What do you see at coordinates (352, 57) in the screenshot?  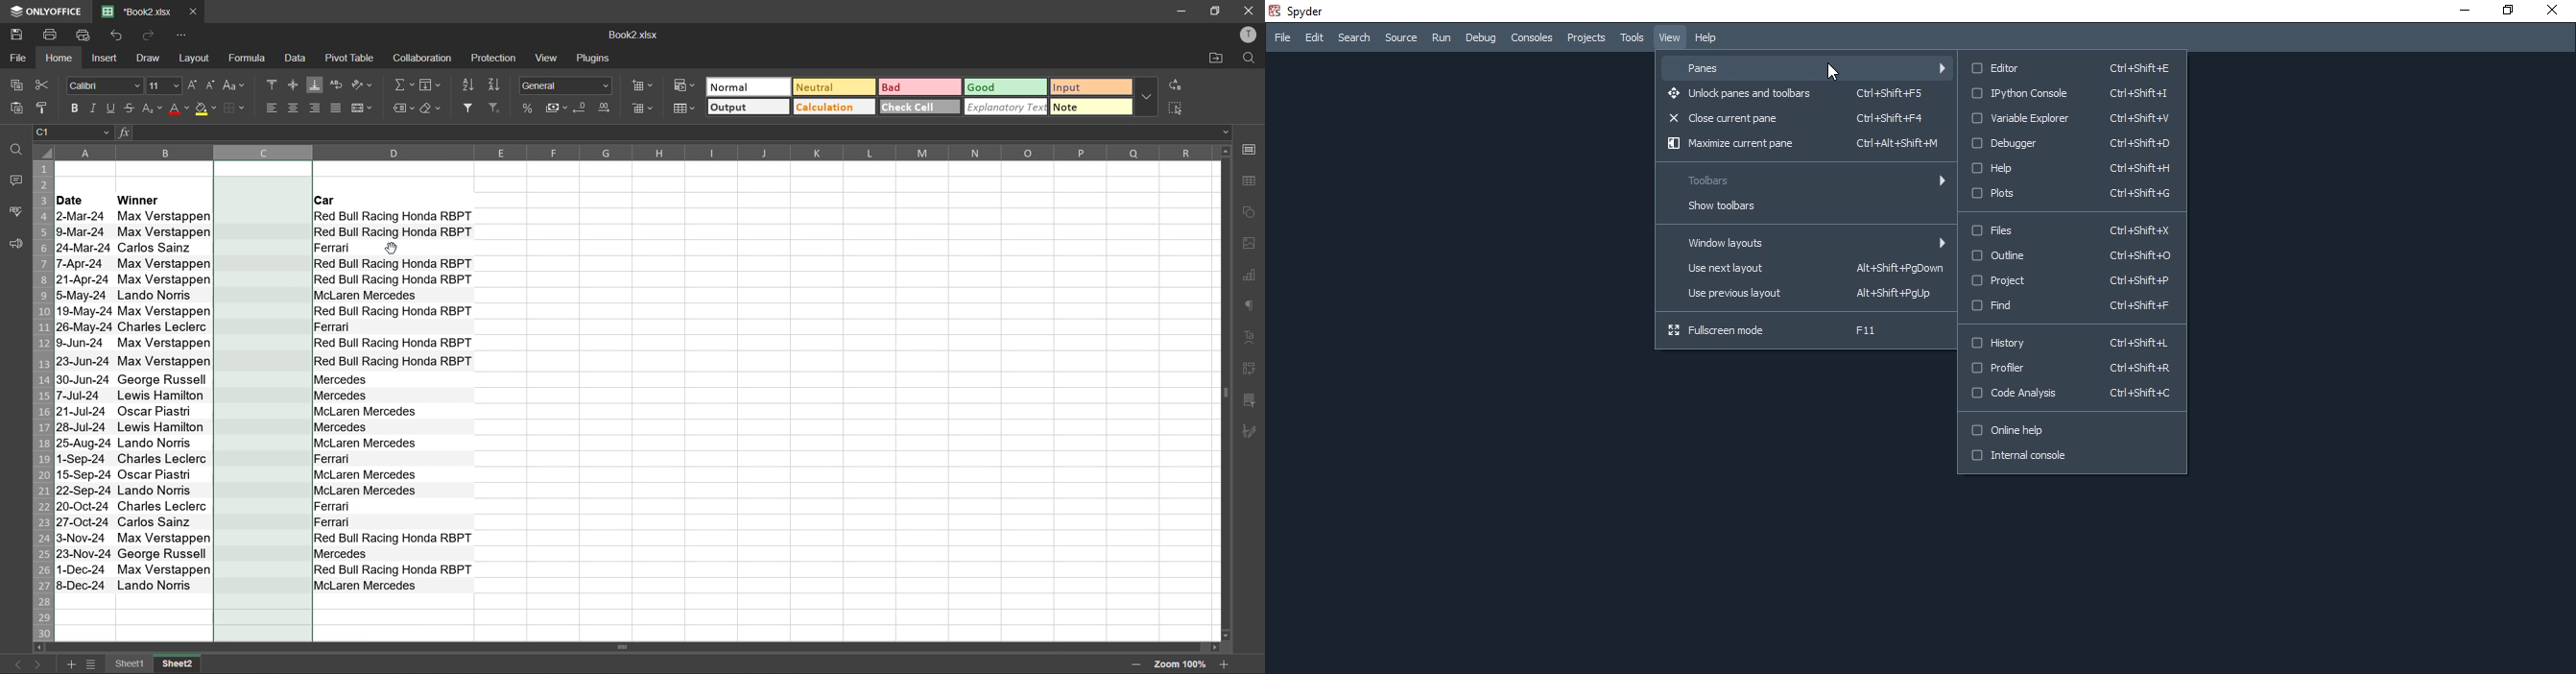 I see `pivot table` at bounding box center [352, 57].